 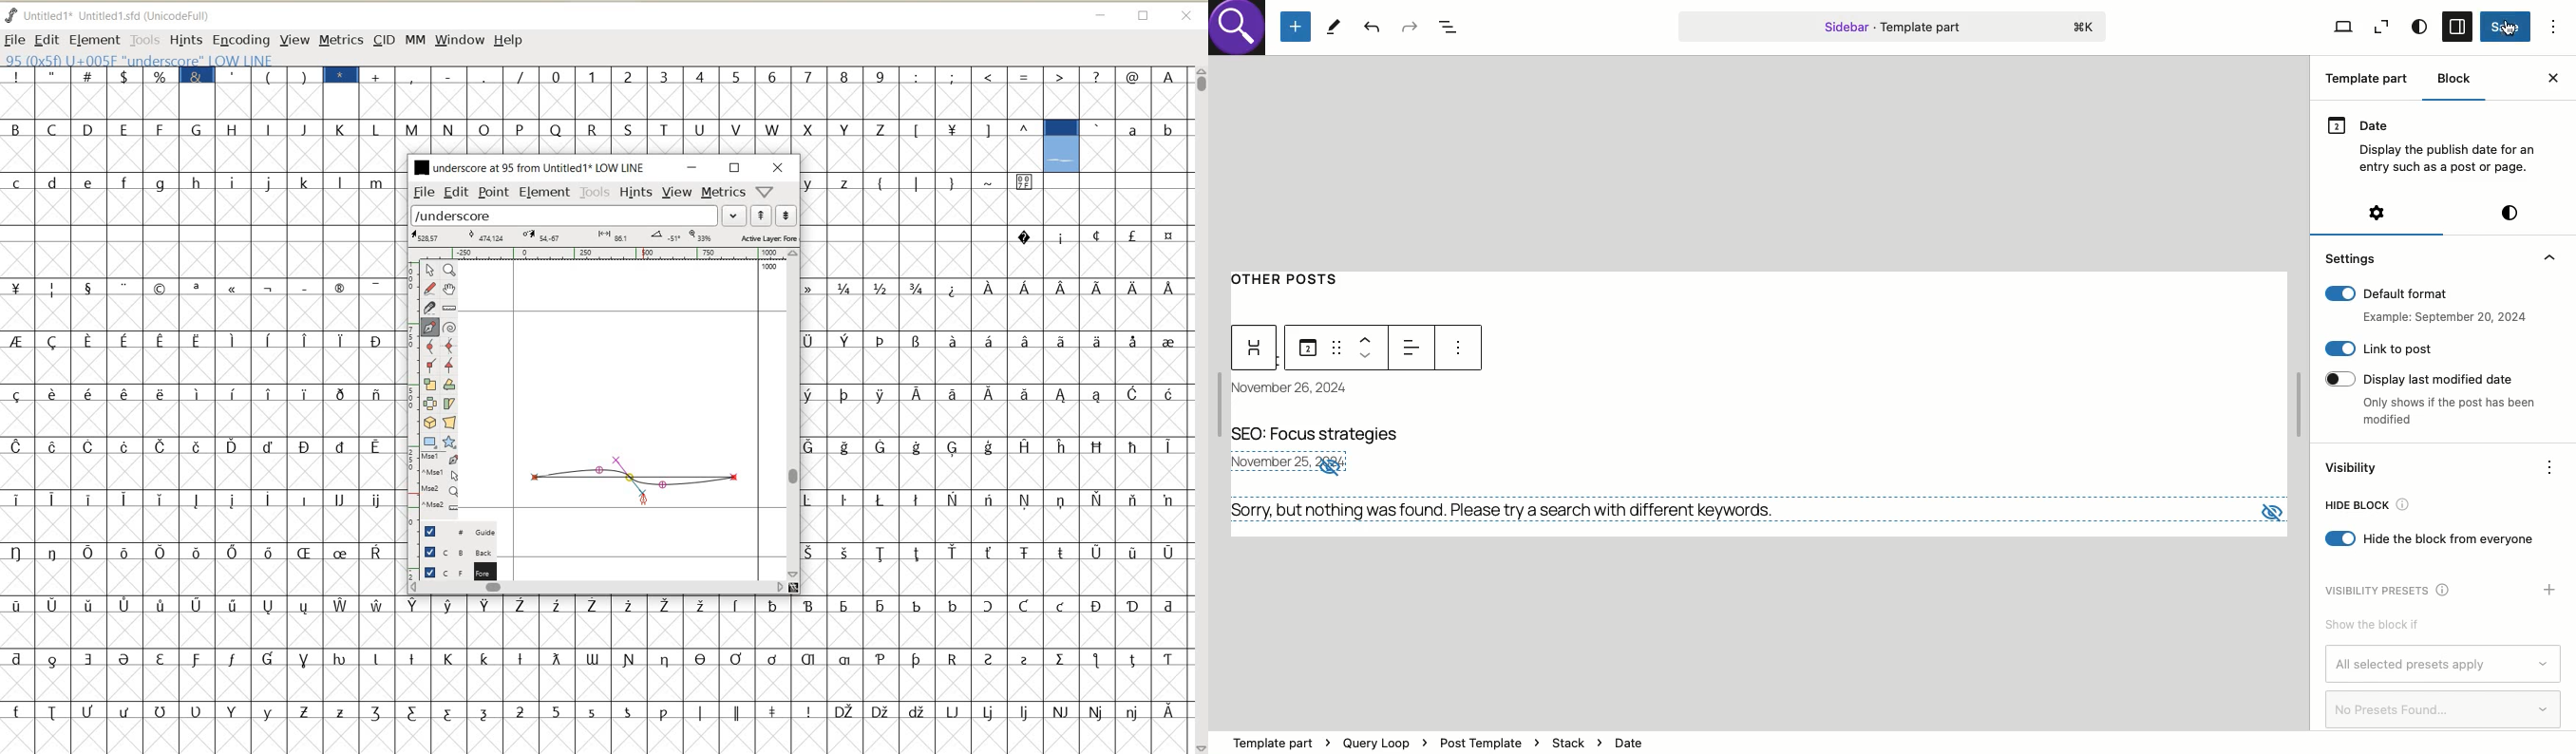 What do you see at coordinates (2550, 465) in the screenshot?
I see `Options` at bounding box center [2550, 465].